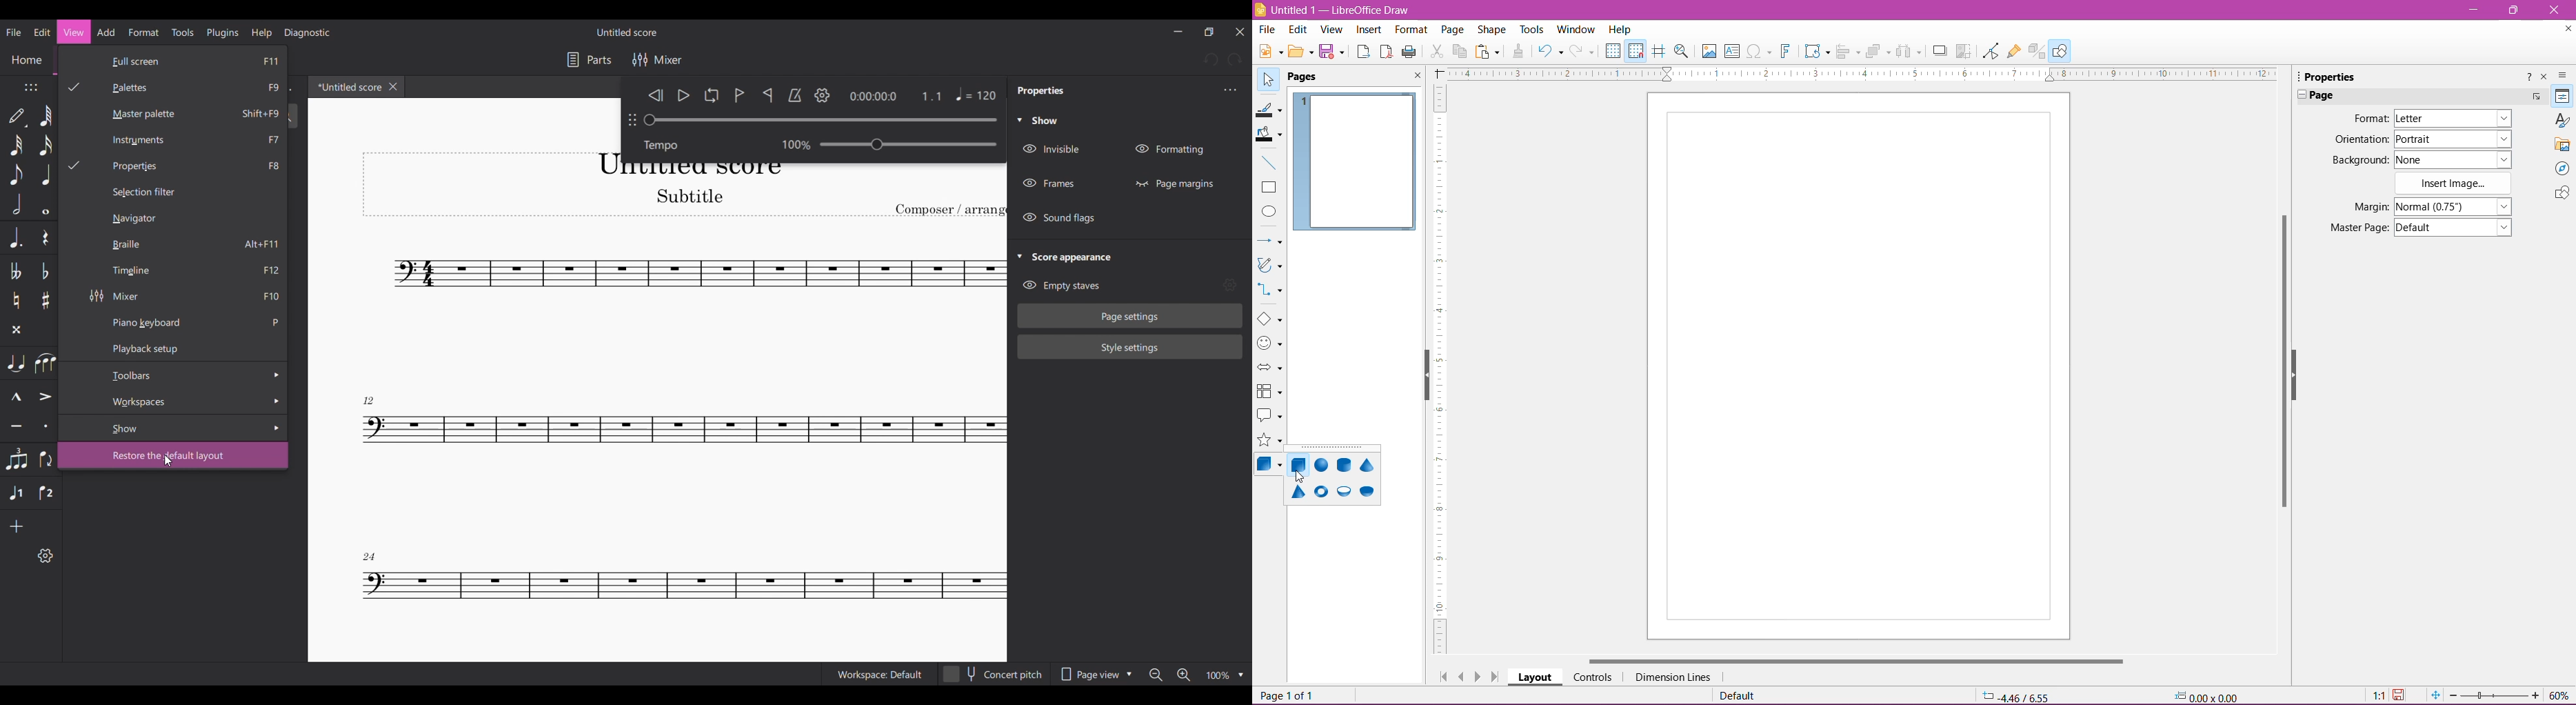 The height and width of the screenshot is (728, 2576). I want to click on Sphere, so click(1322, 466).